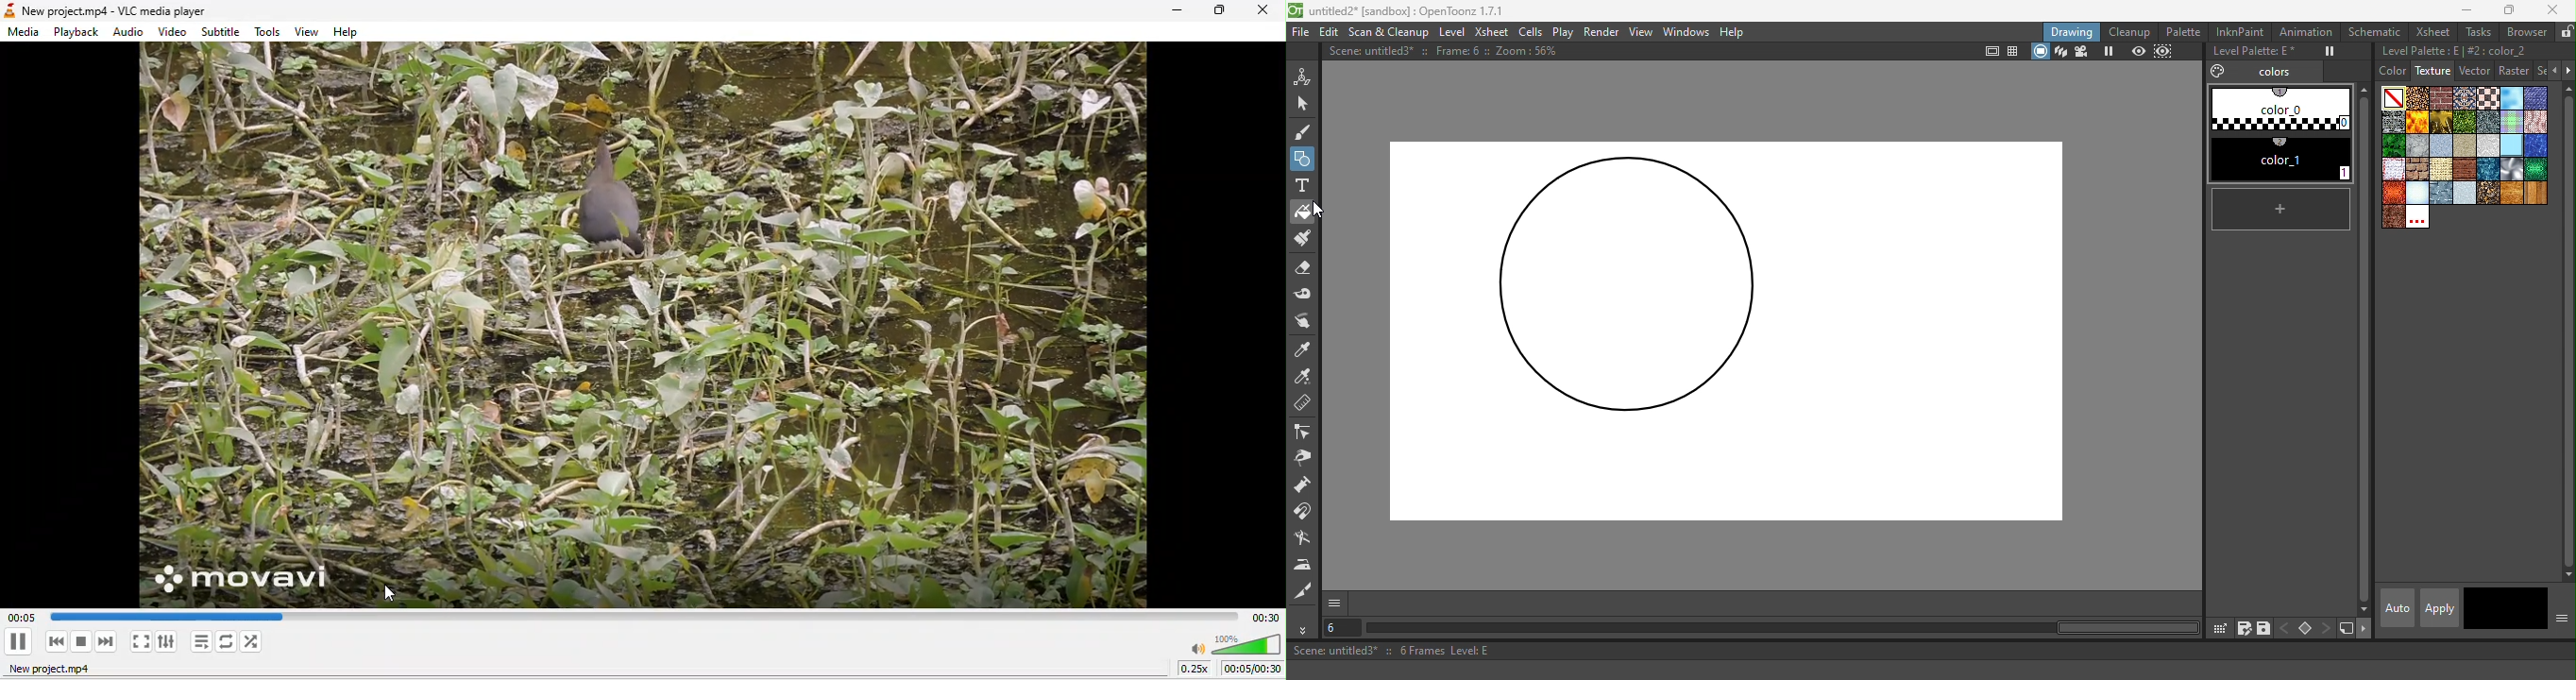 This screenshot has width=2576, height=700. What do you see at coordinates (2417, 97) in the screenshot?
I see `Arabesque.bmp` at bounding box center [2417, 97].